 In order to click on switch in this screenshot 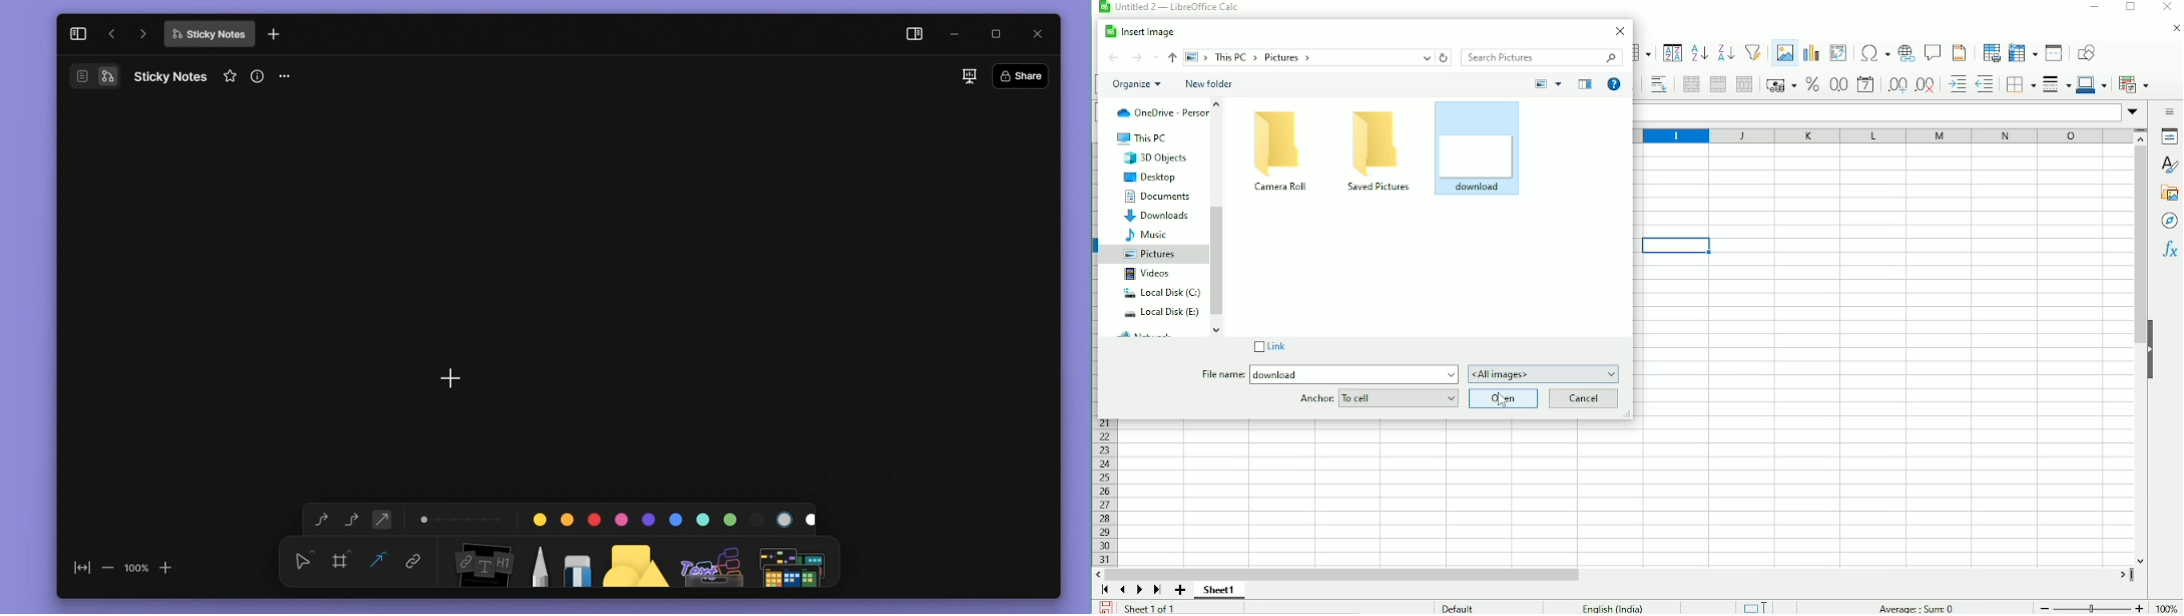, I will do `click(94, 76)`.